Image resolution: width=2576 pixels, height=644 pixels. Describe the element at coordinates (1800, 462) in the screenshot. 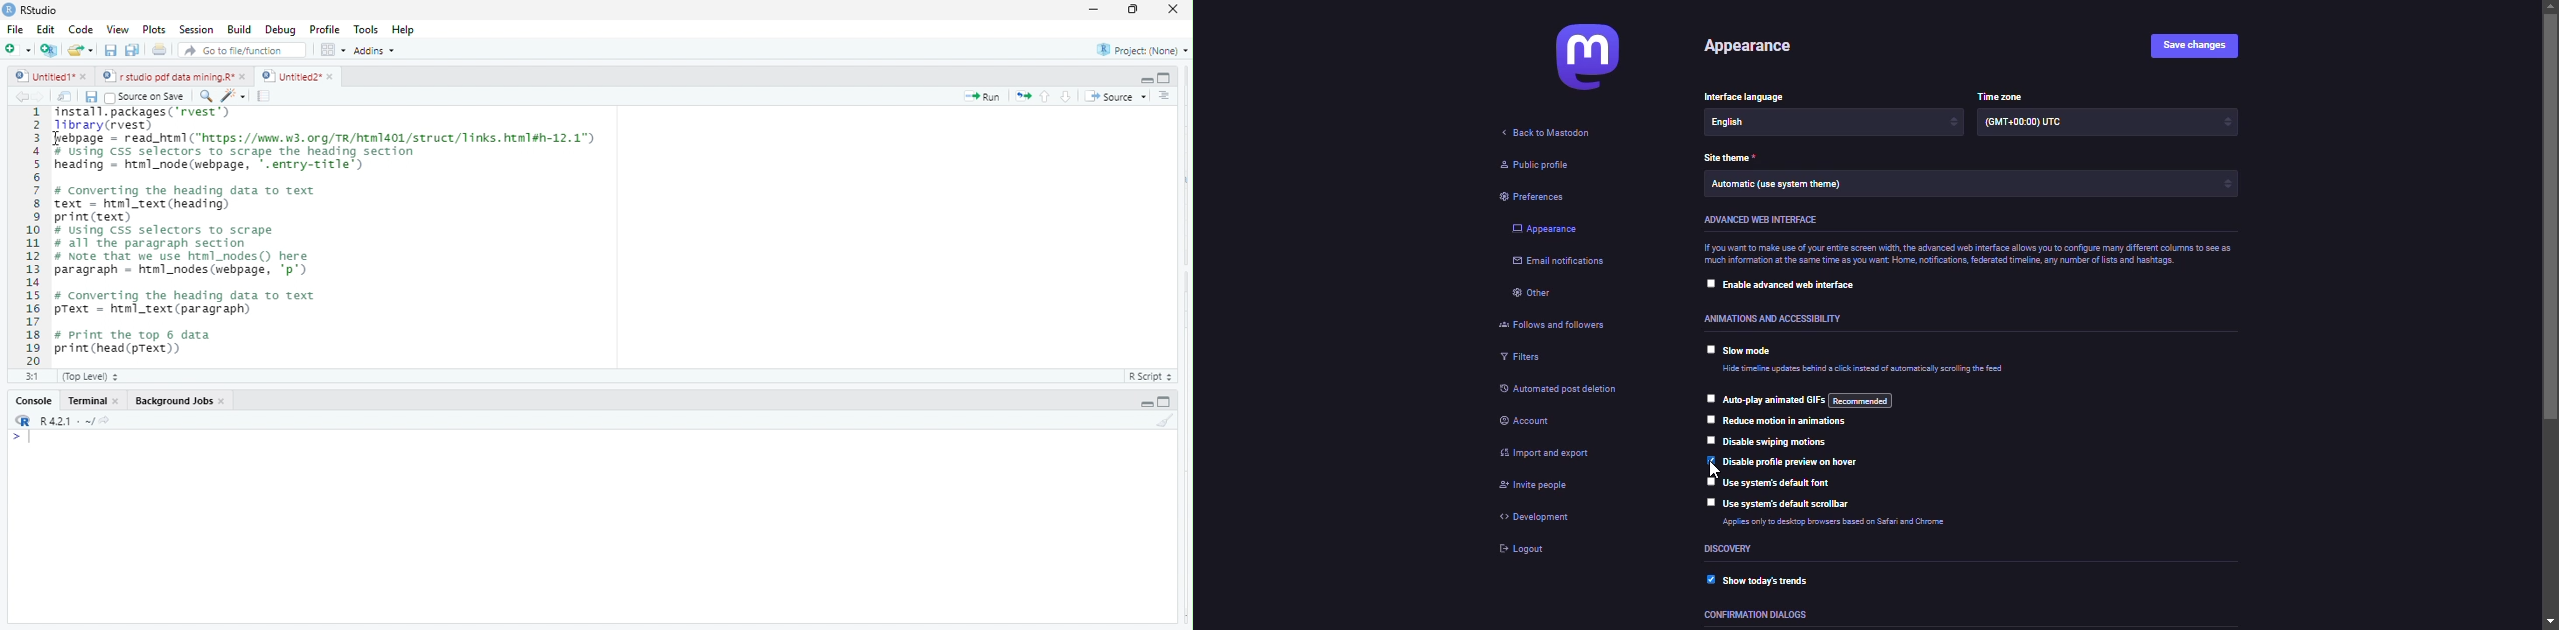

I see `disable profile preview on hover` at that location.